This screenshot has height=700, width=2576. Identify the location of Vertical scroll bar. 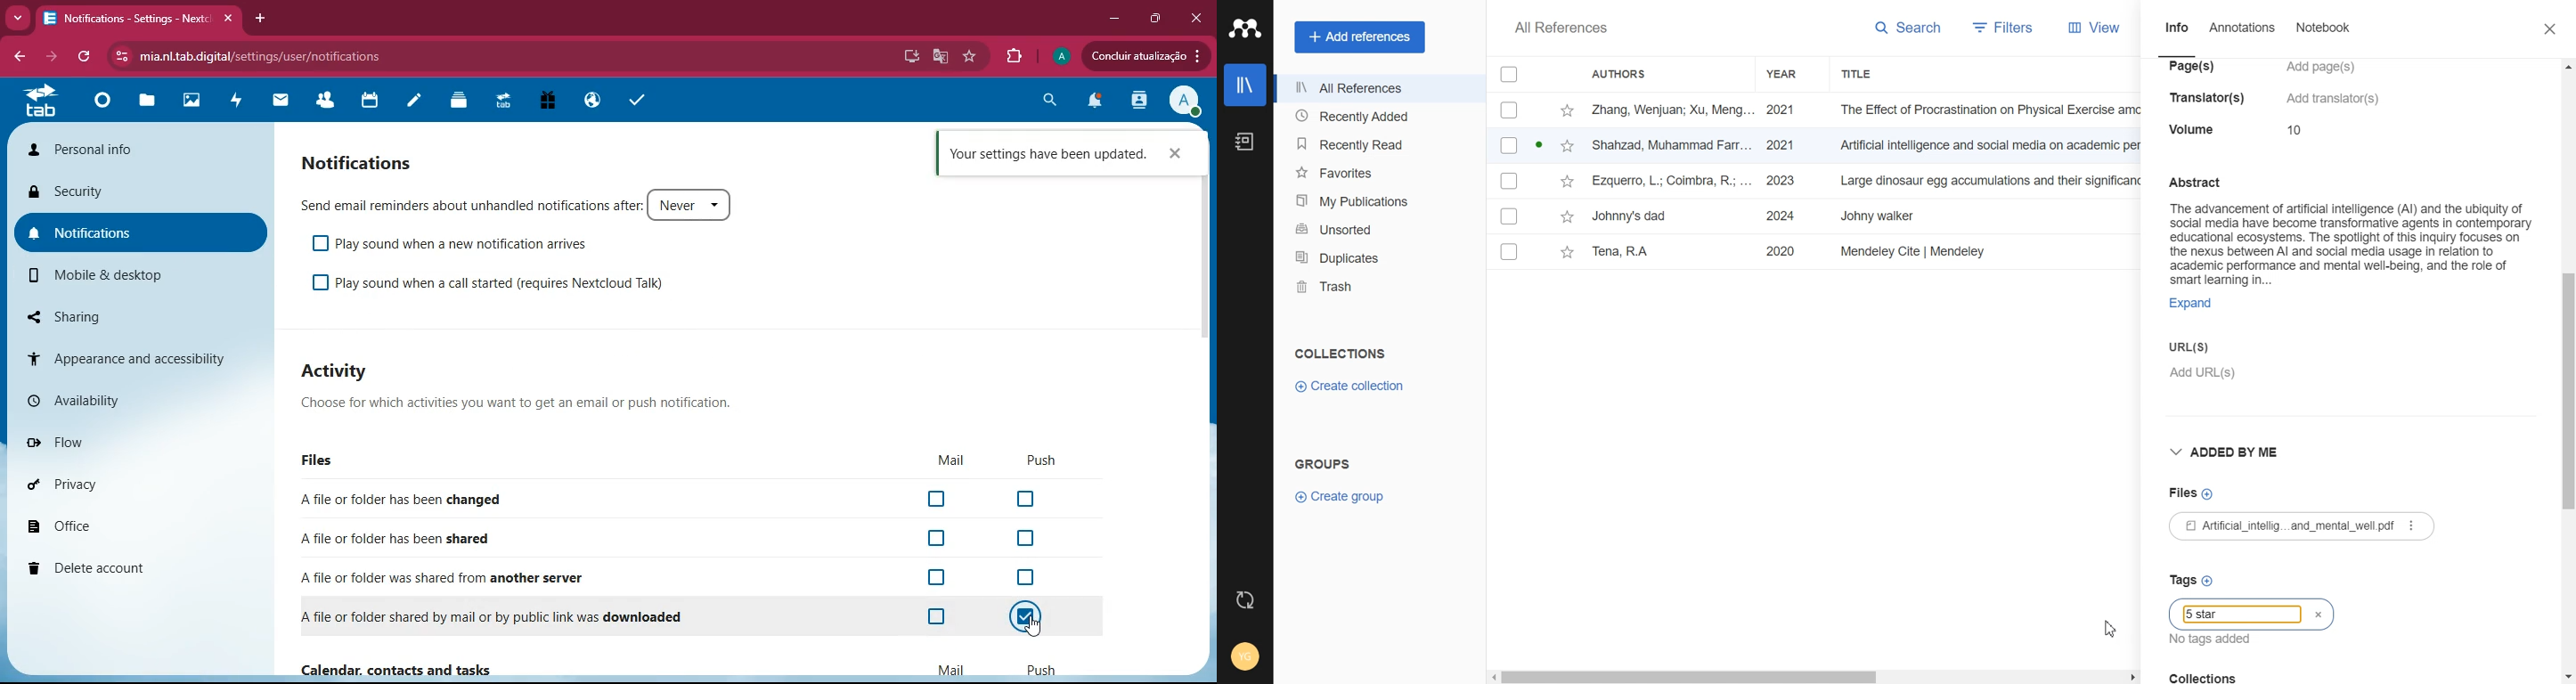
(2568, 370).